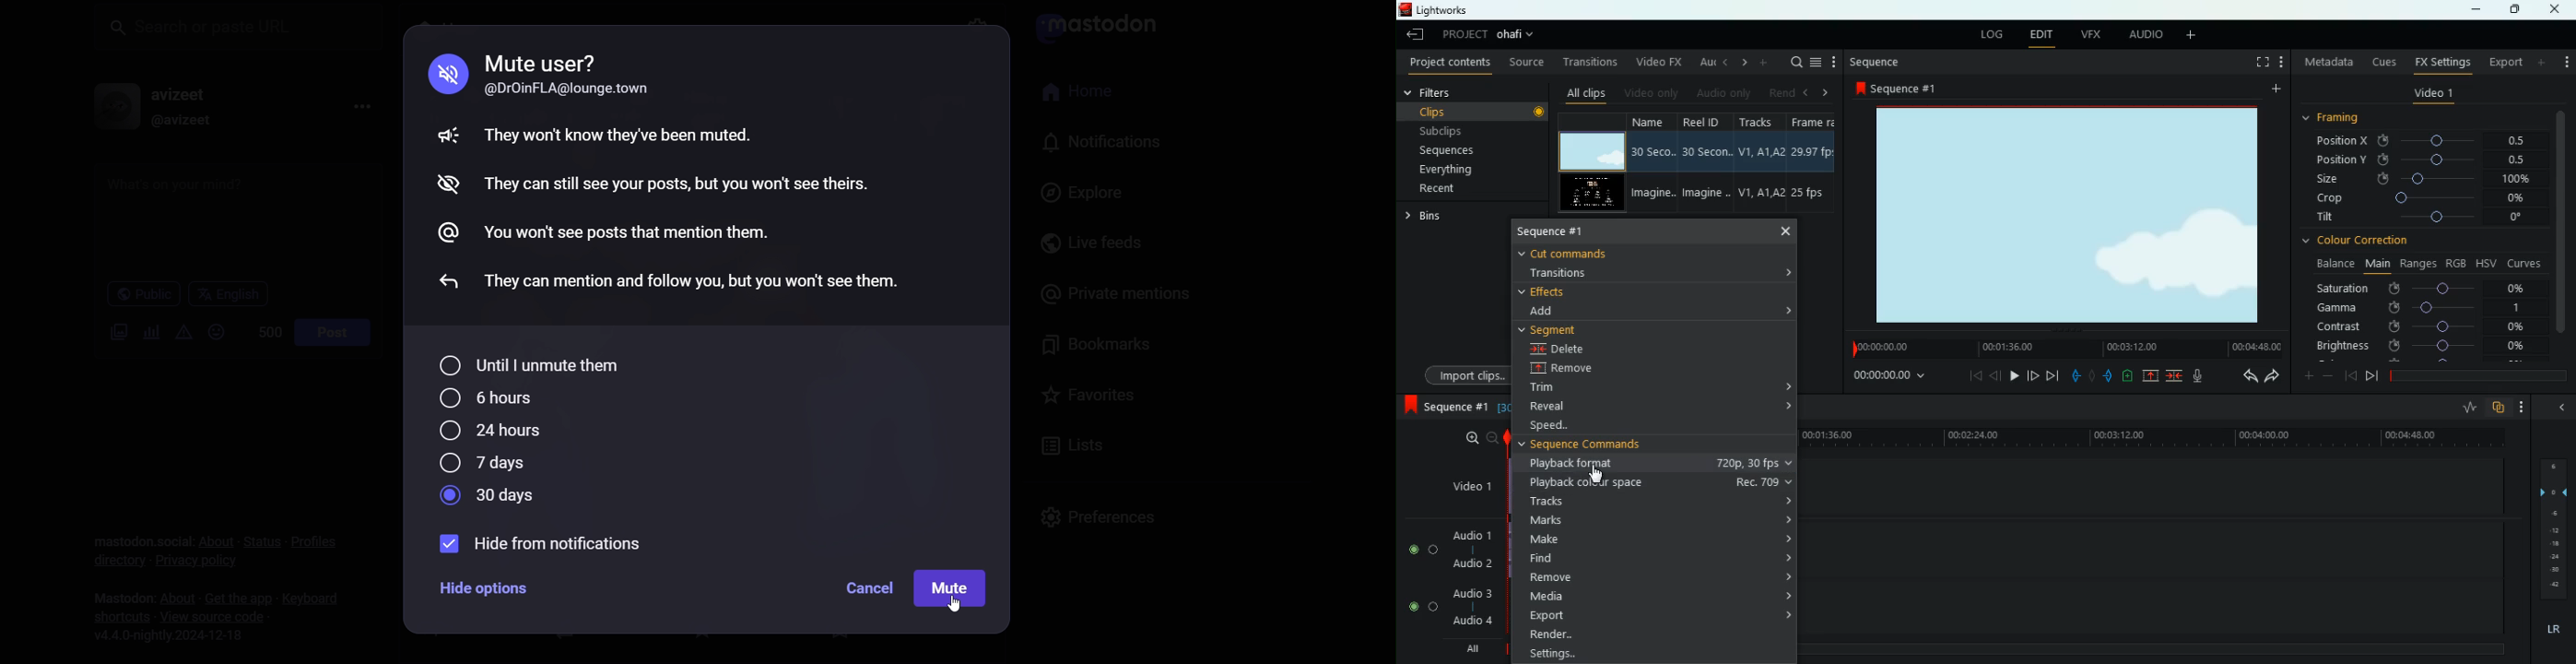 The width and height of the screenshot is (2576, 672). Describe the element at coordinates (1988, 37) in the screenshot. I see `log` at that location.